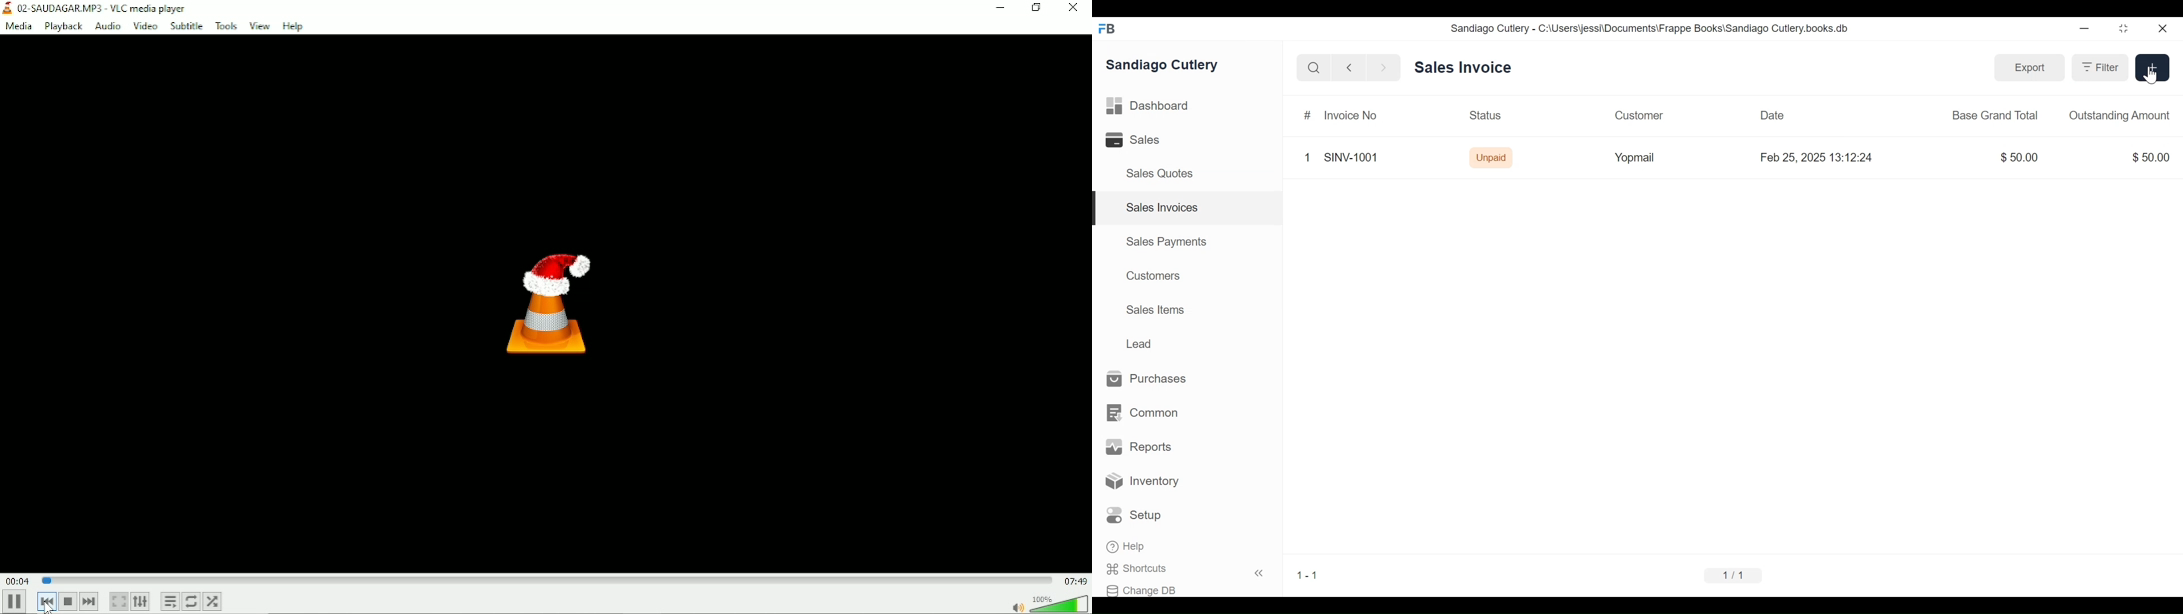  Describe the element at coordinates (1259, 575) in the screenshot. I see `«` at that location.